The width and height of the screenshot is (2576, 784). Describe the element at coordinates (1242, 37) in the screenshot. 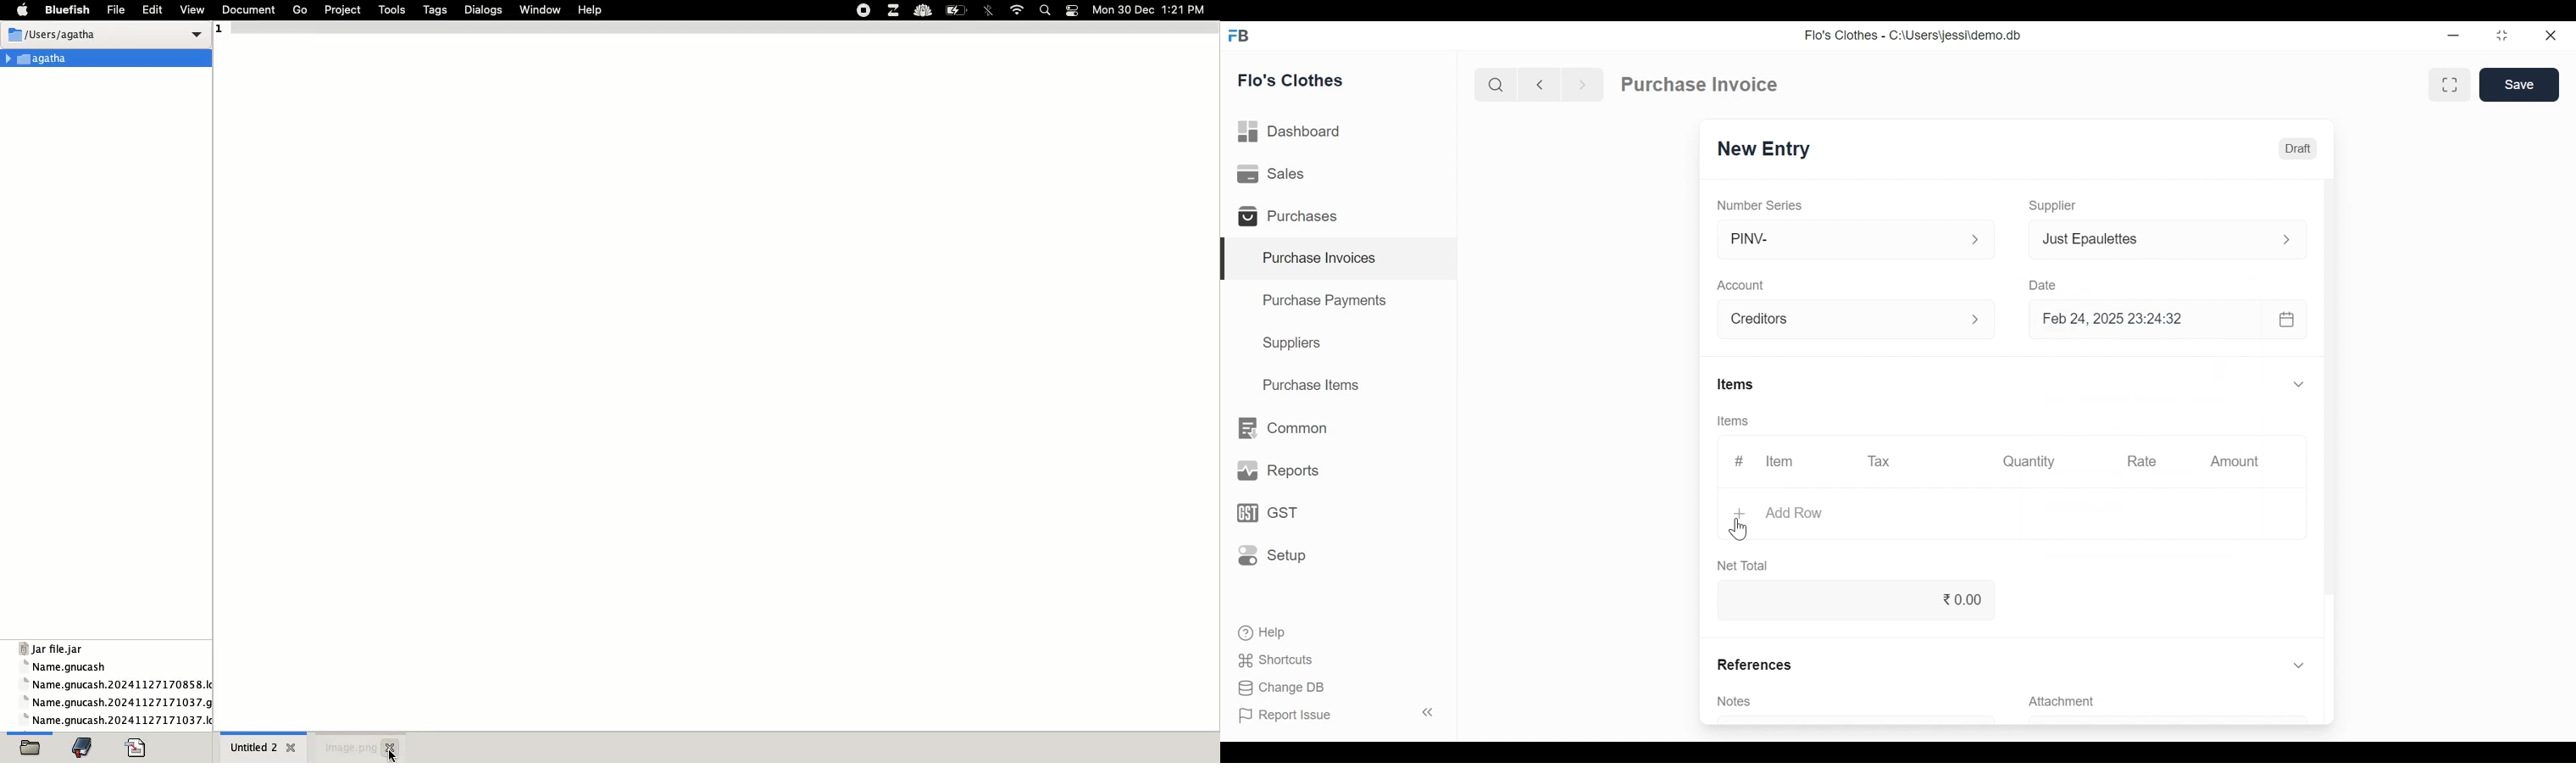

I see `Frappe Desktop icon` at that location.